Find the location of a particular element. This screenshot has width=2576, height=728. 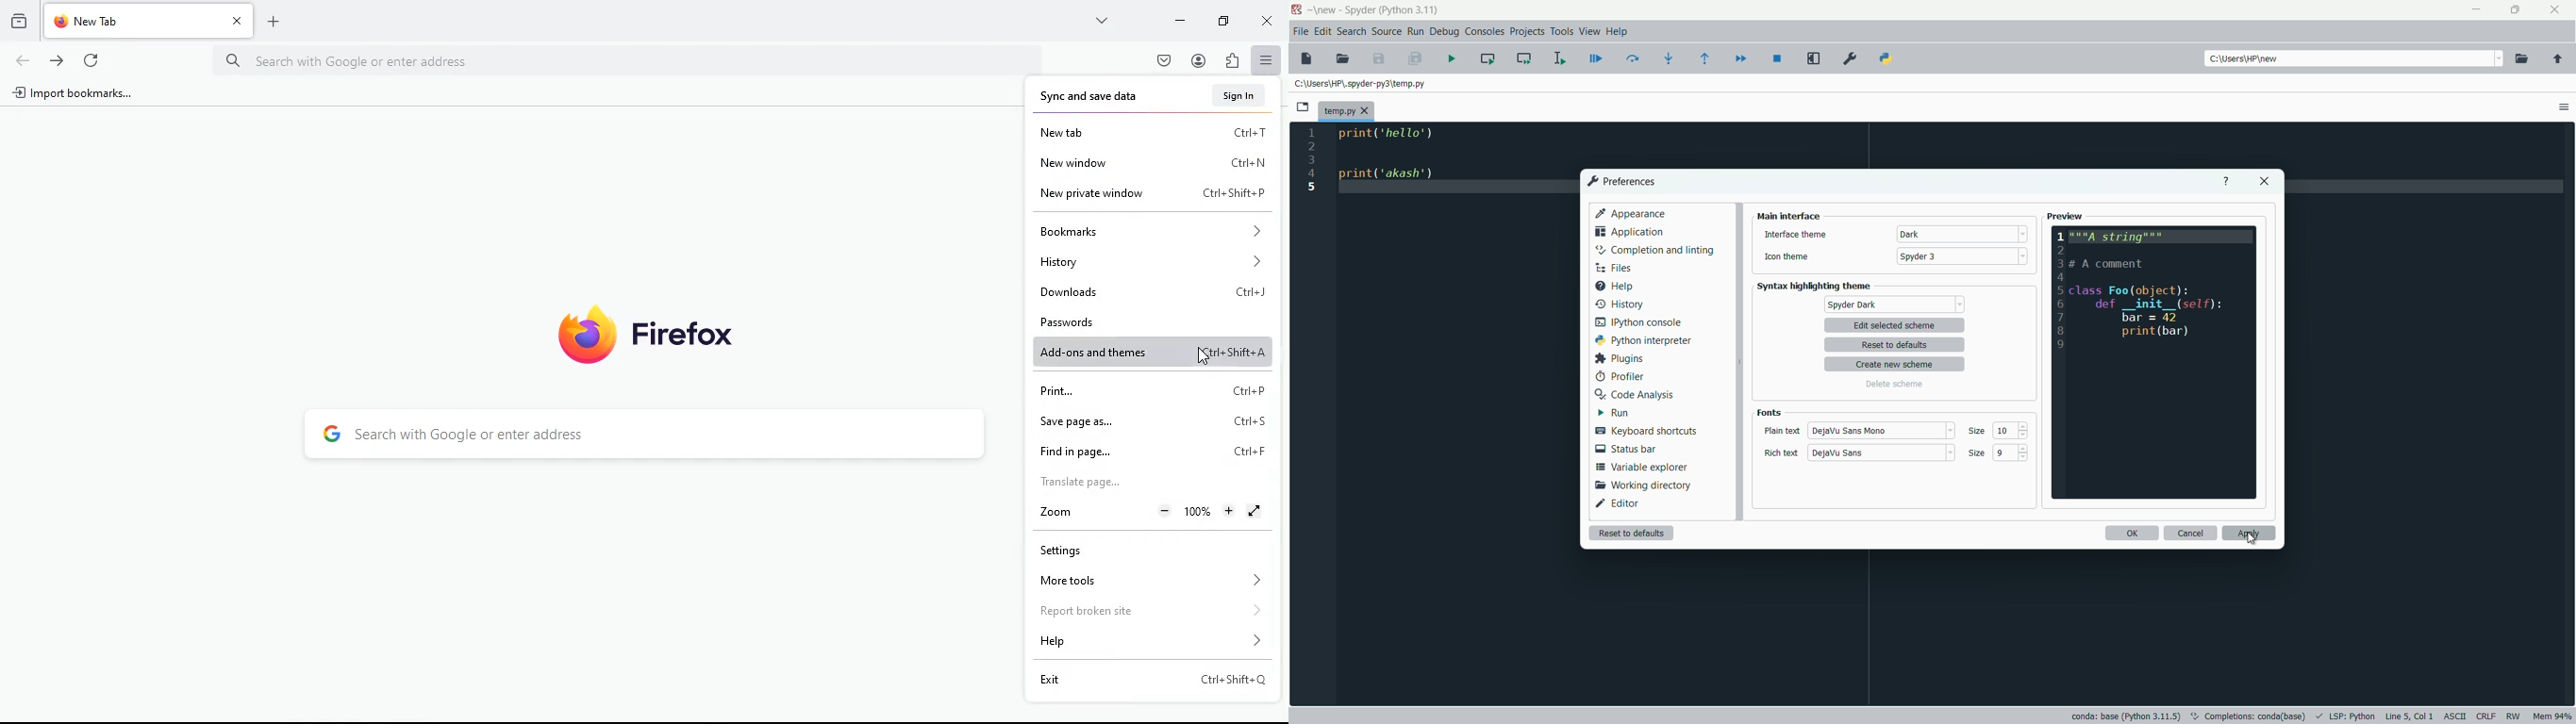

options is located at coordinates (2564, 107).